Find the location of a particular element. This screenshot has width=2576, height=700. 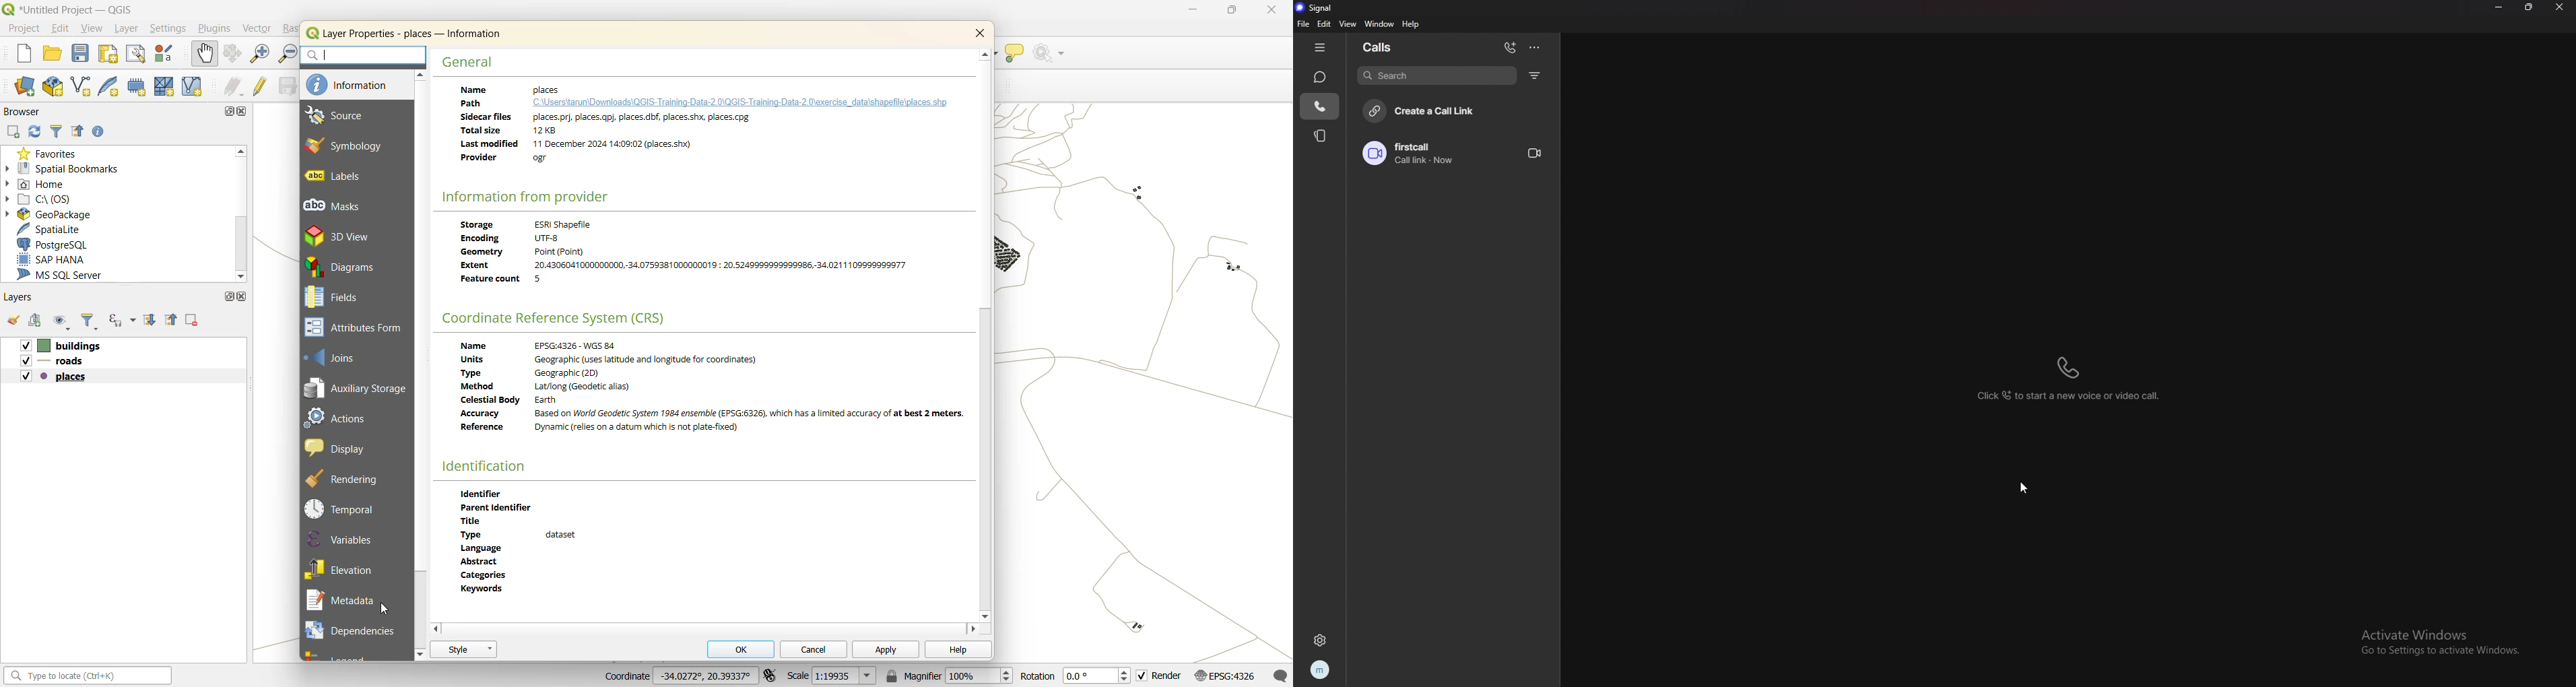

resize is located at coordinates (2529, 7).